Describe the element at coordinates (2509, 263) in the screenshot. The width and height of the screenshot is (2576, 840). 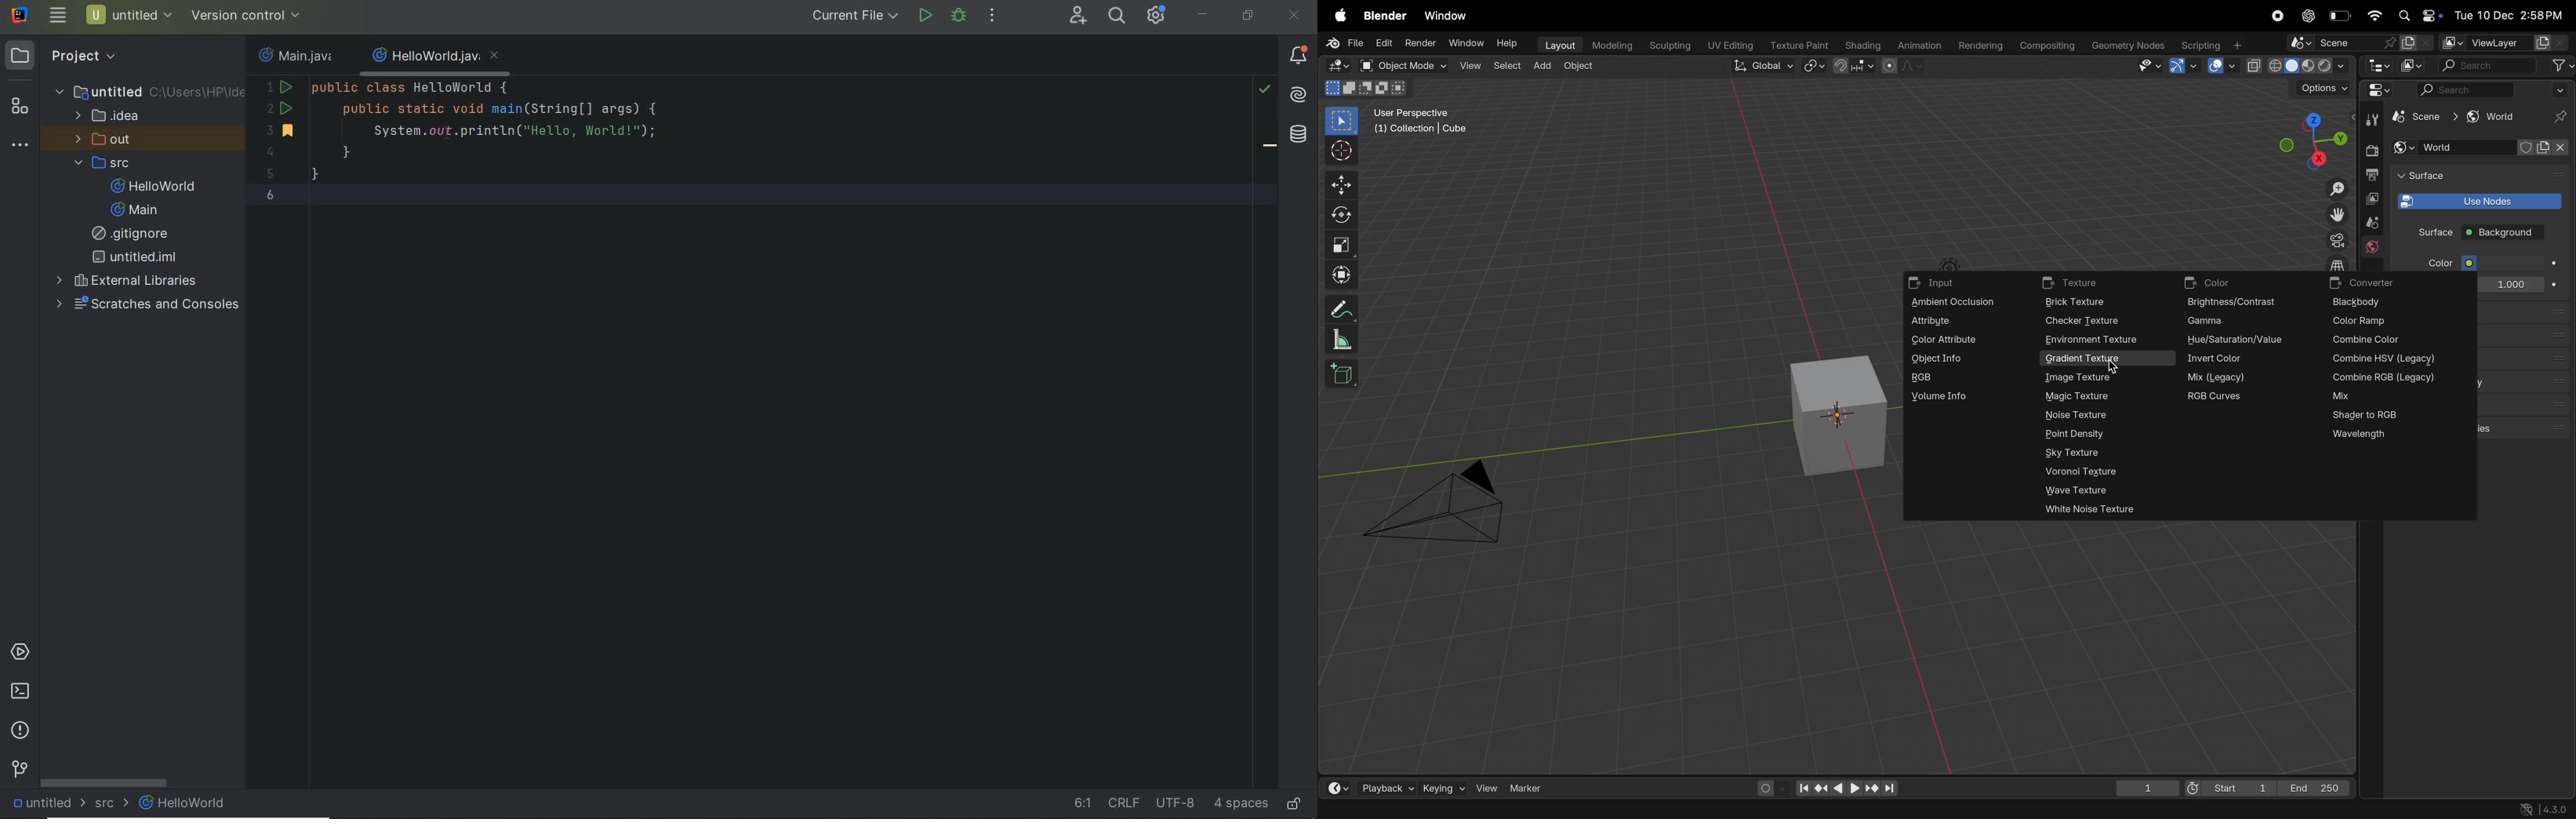
I see `color` at that location.